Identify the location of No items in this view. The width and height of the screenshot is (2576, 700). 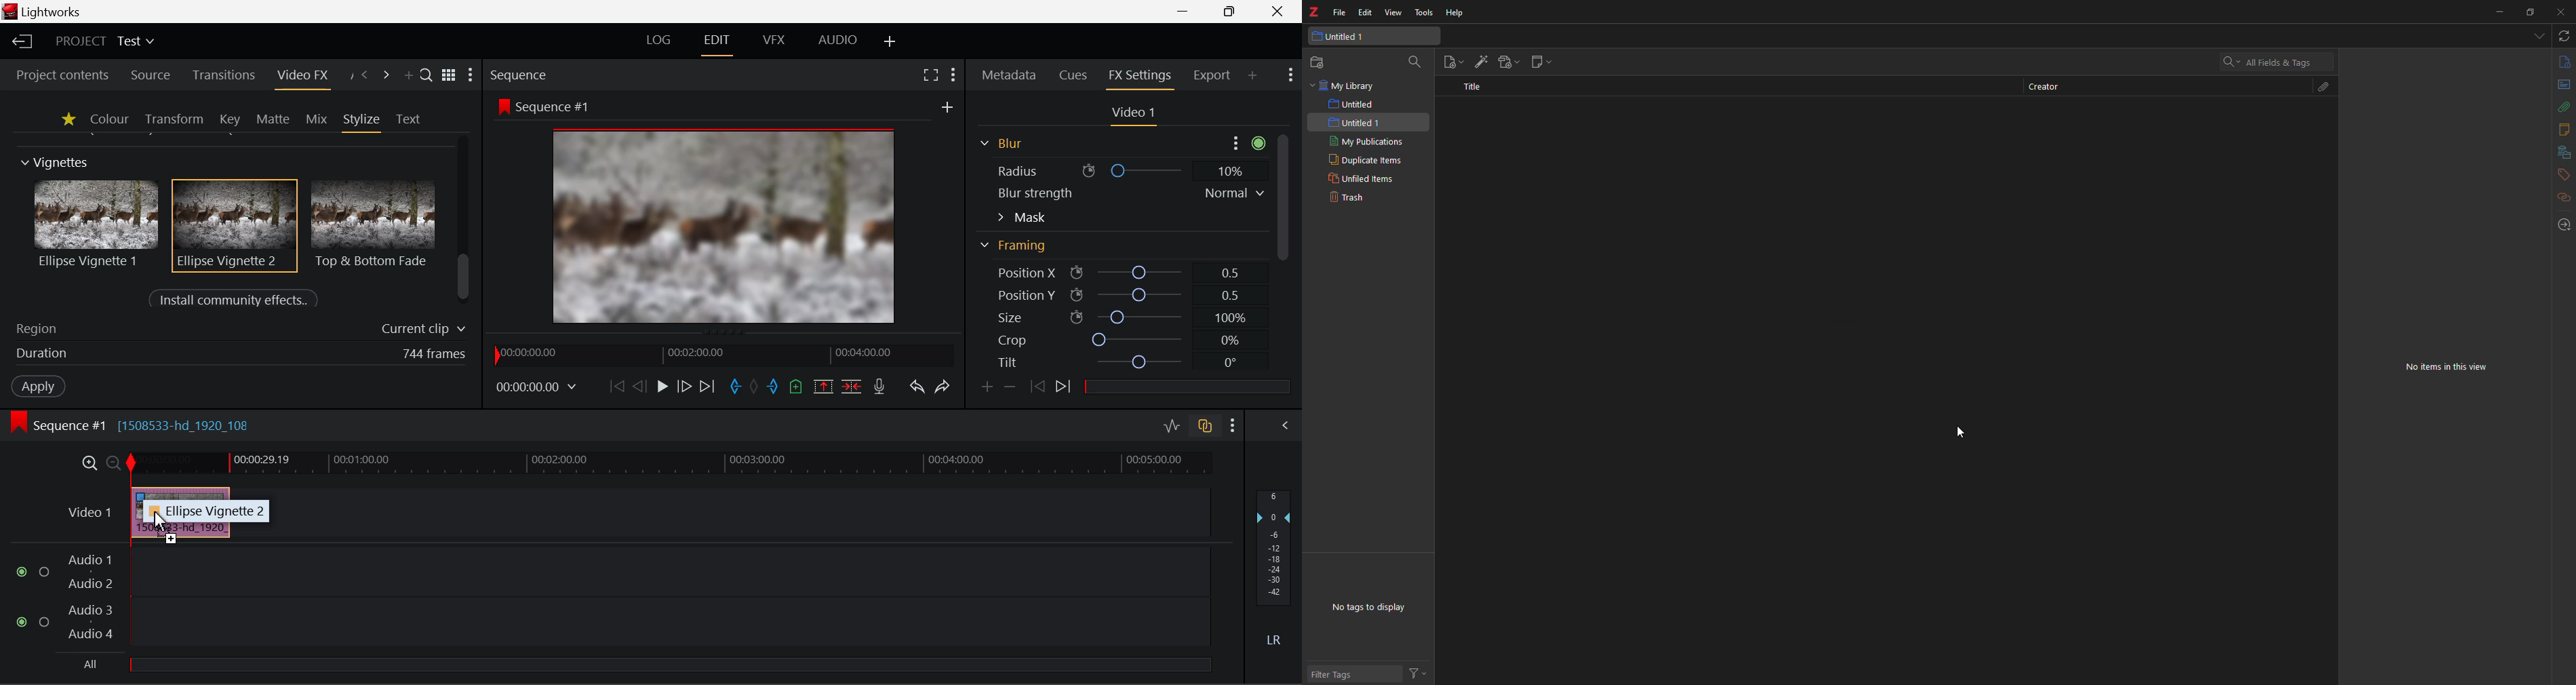
(2451, 368).